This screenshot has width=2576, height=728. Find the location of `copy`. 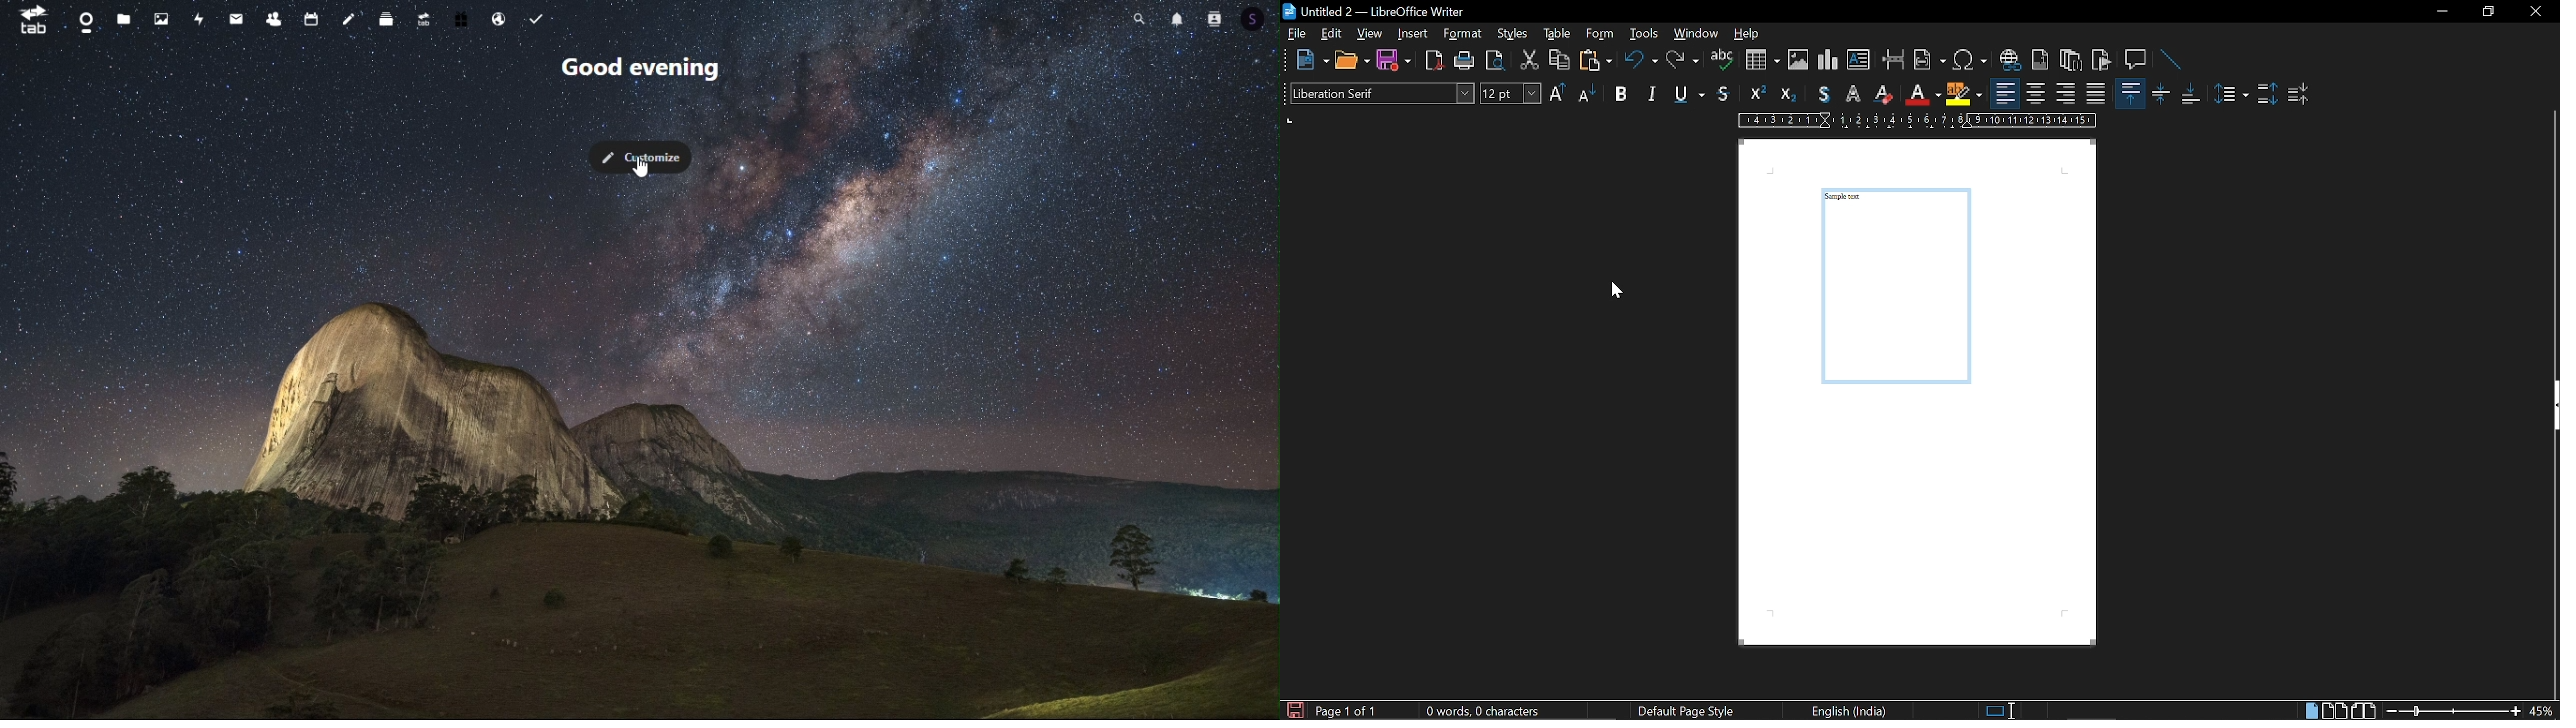

copy is located at coordinates (1558, 61).